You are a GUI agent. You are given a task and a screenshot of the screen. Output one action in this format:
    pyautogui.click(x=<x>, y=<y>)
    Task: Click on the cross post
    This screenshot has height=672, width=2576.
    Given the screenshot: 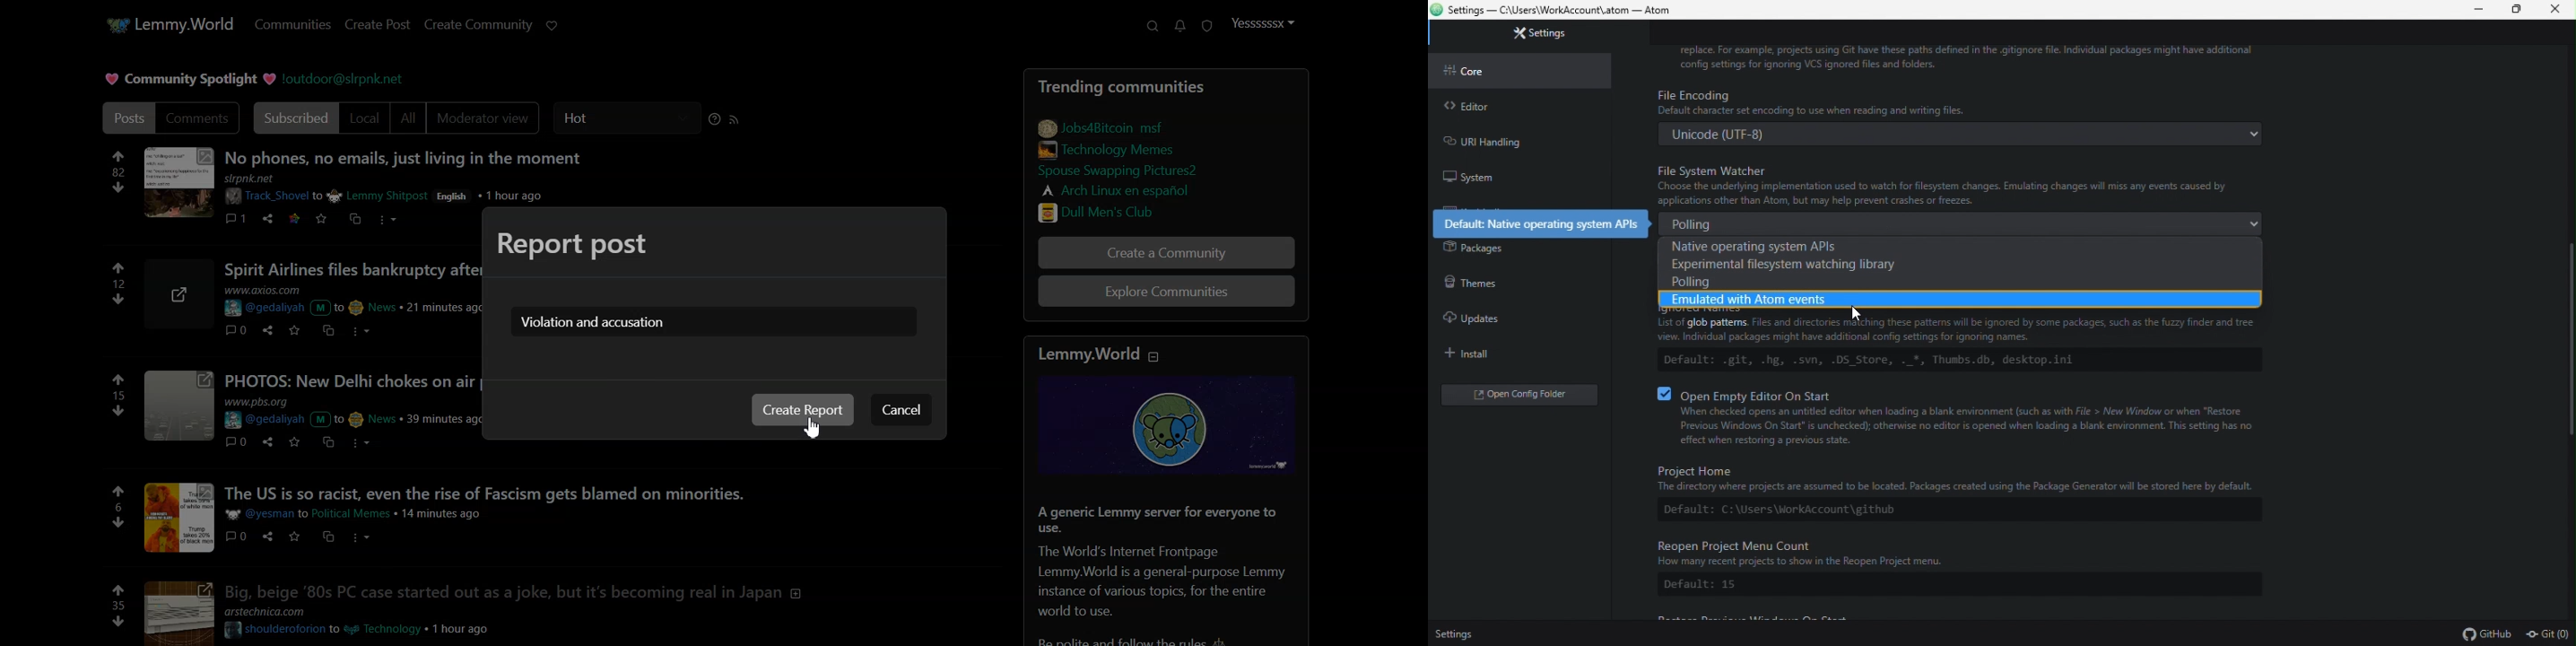 What is the action you would take?
    pyautogui.click(x=330, y=536)
    